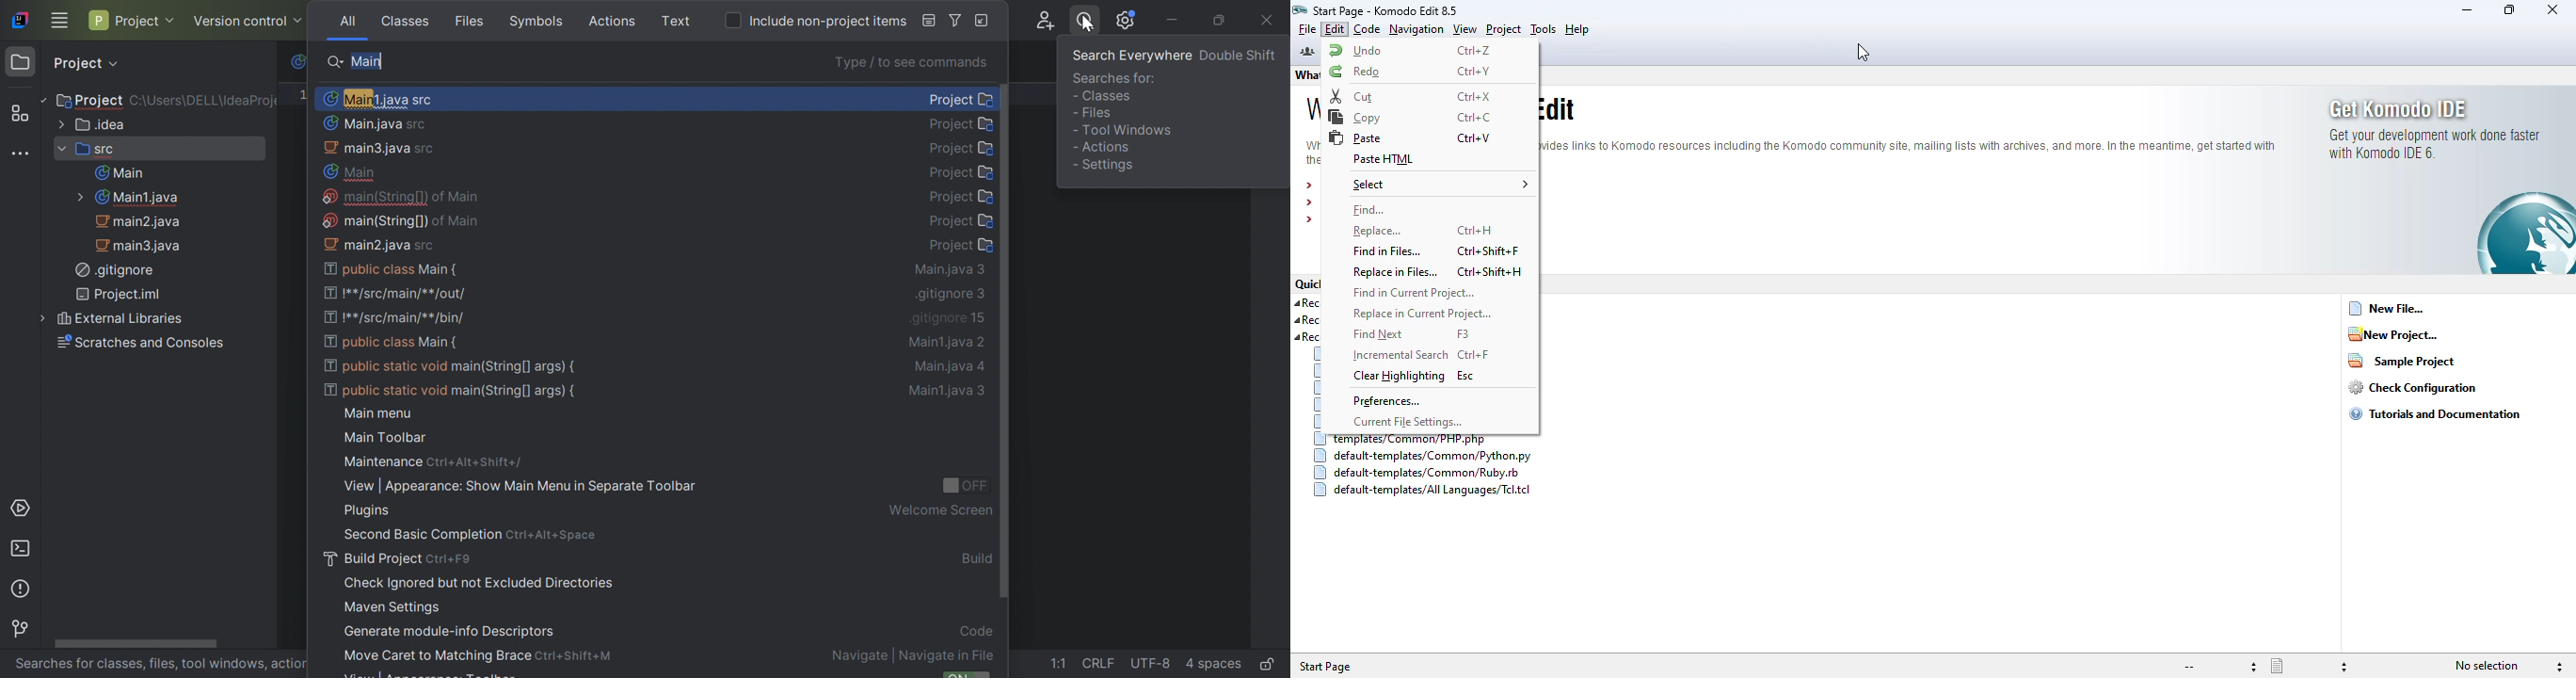  What do you see at coordinates (2219, 667) in the screenshot?
I see `file encoding` at bounding box center [2219, 667].